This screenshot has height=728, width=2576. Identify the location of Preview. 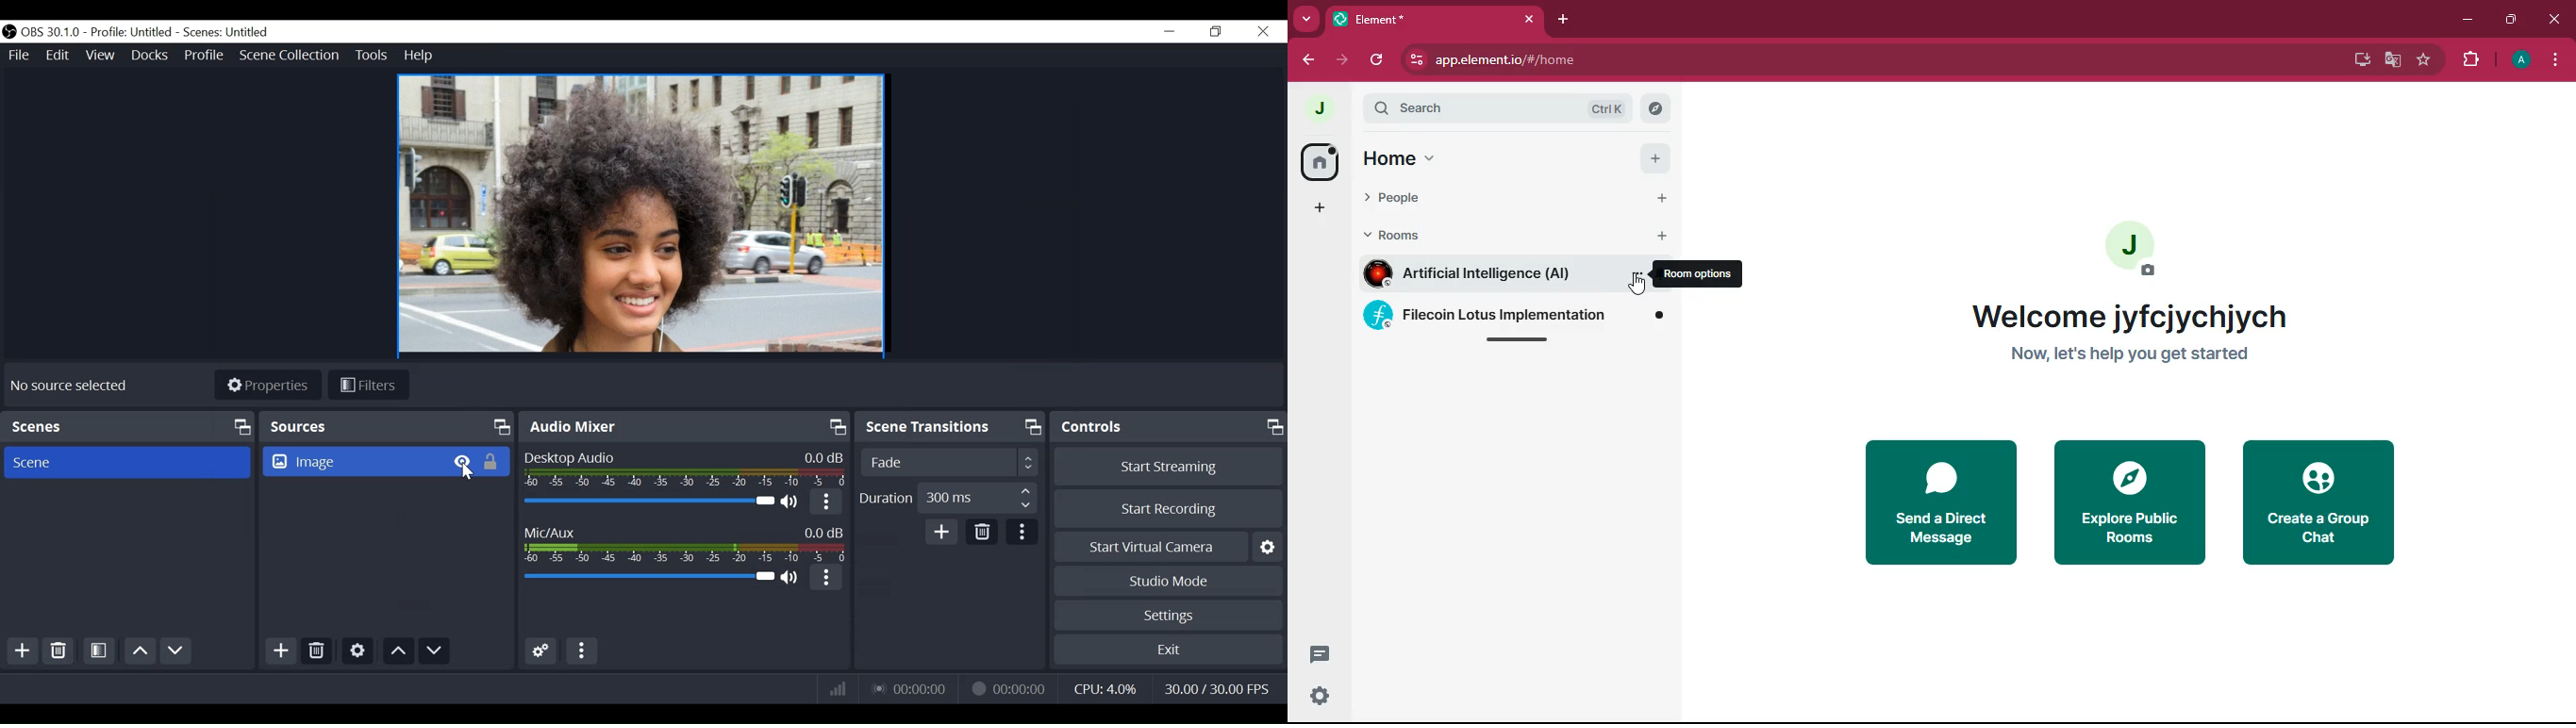
(643, 214).